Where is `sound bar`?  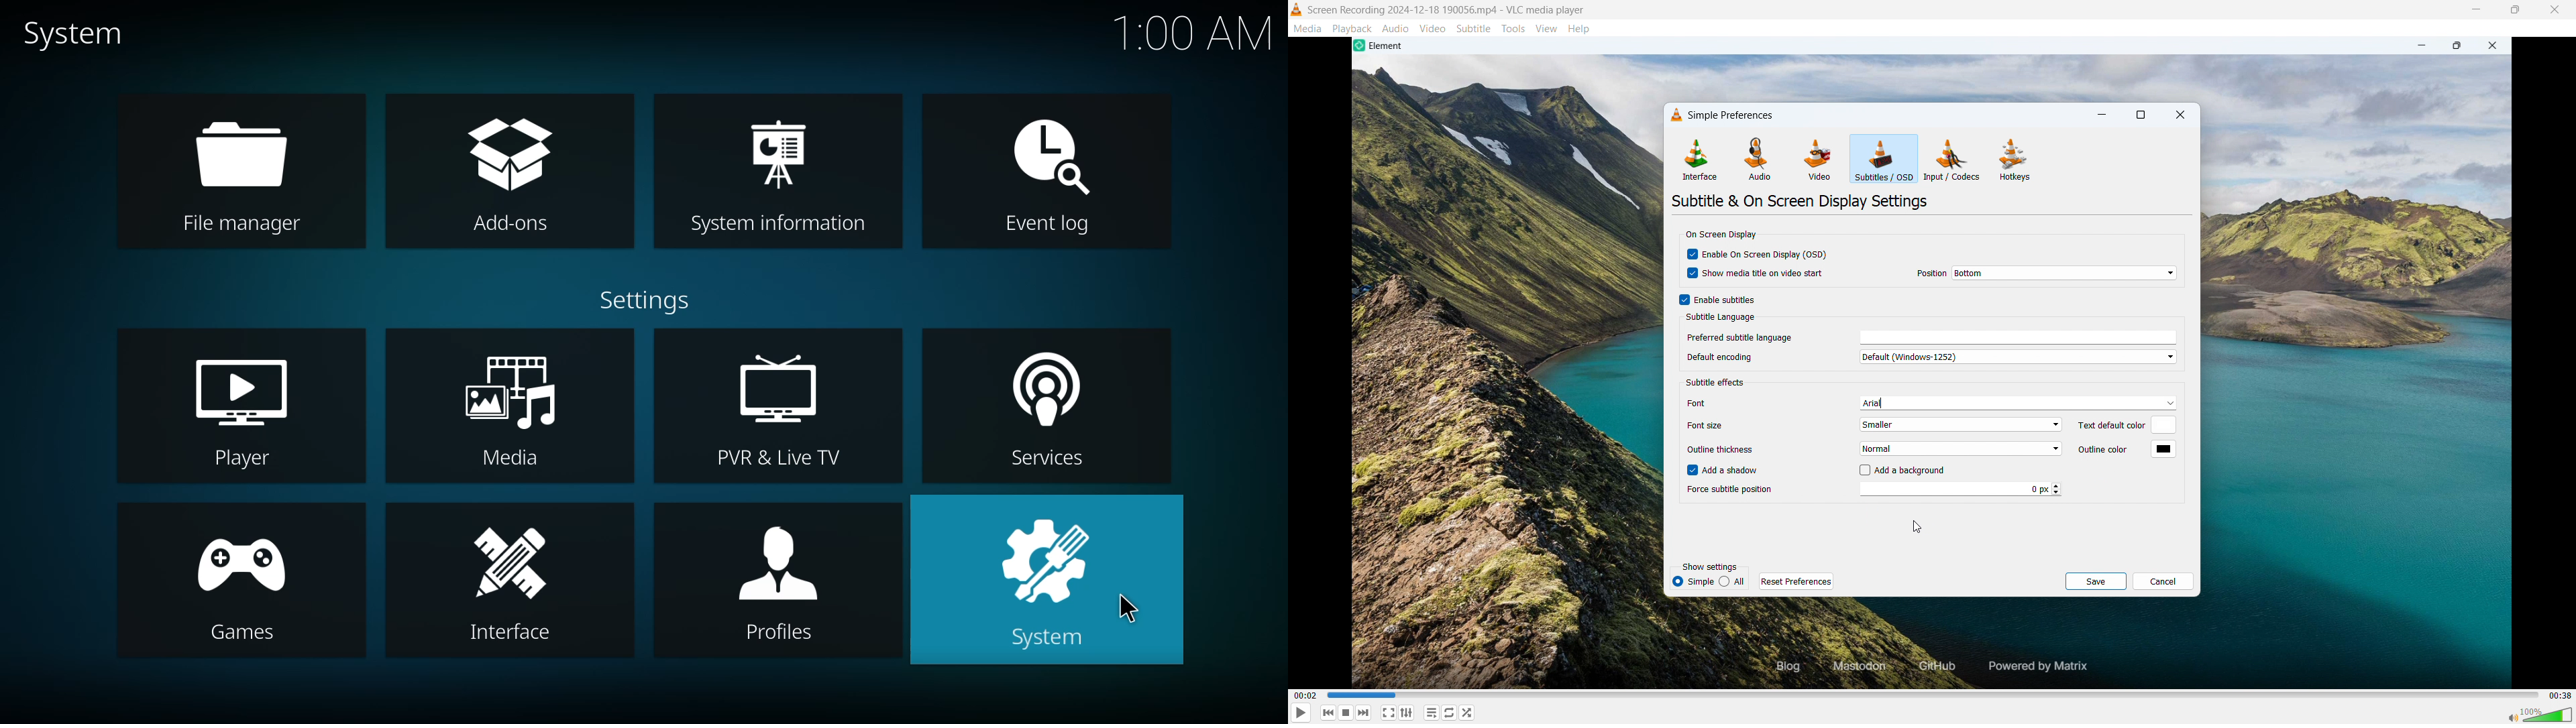
sound bar is located at coordinates (2539, 715).